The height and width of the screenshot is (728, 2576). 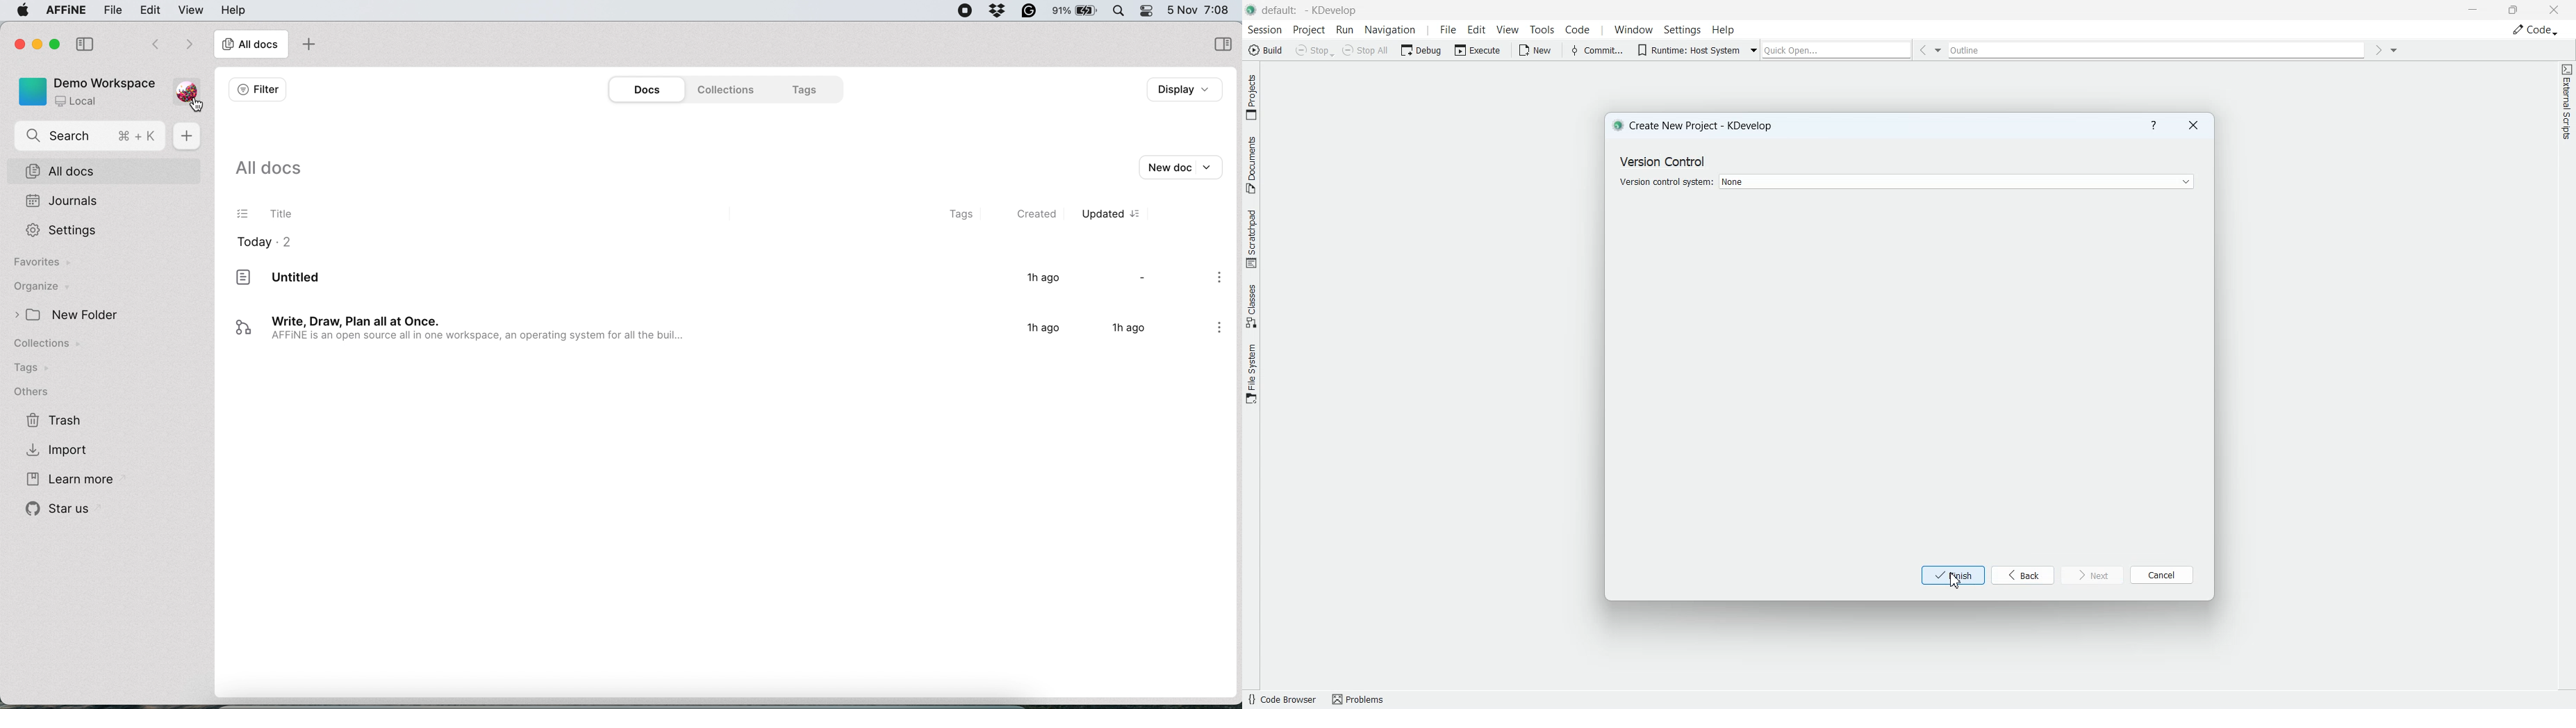 What do you see at coordinates (51, 45) in the screenshot?
I see `maximise` at bounding box center [51, 45].